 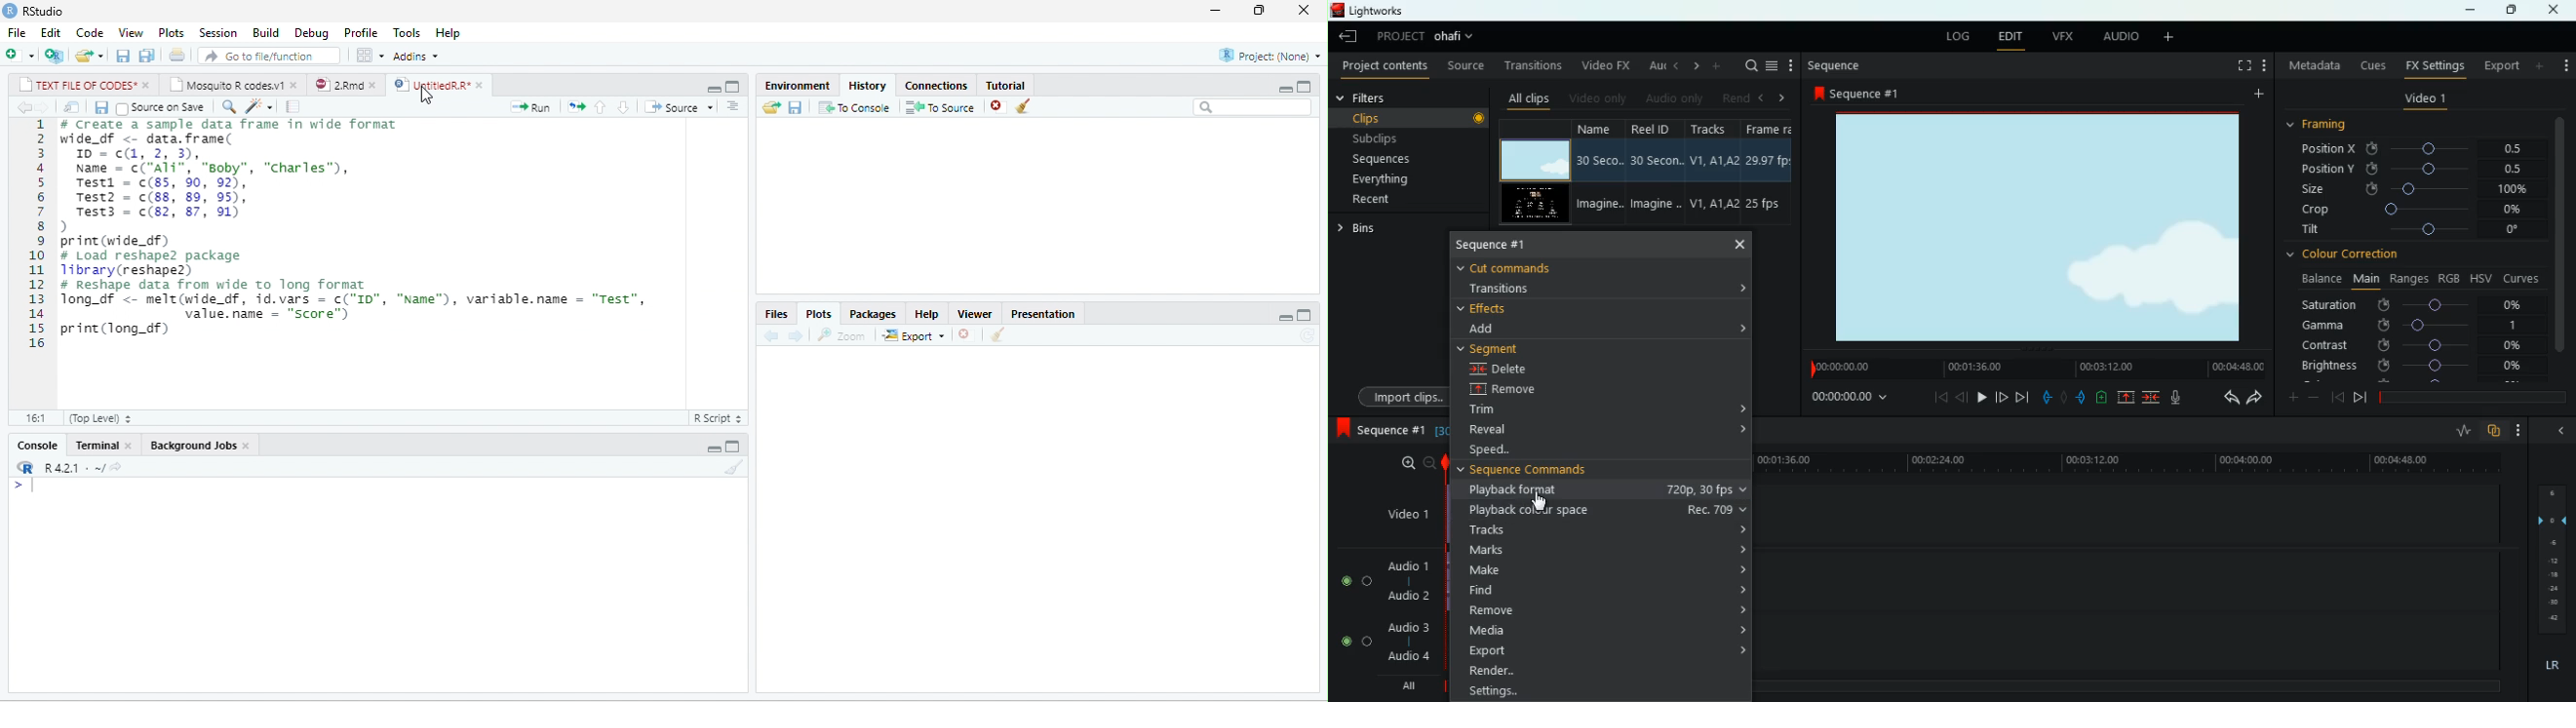 What do you see at coordinates (447, 33) in the screenshot?
I see `Help` at bounding box center [447, 33].